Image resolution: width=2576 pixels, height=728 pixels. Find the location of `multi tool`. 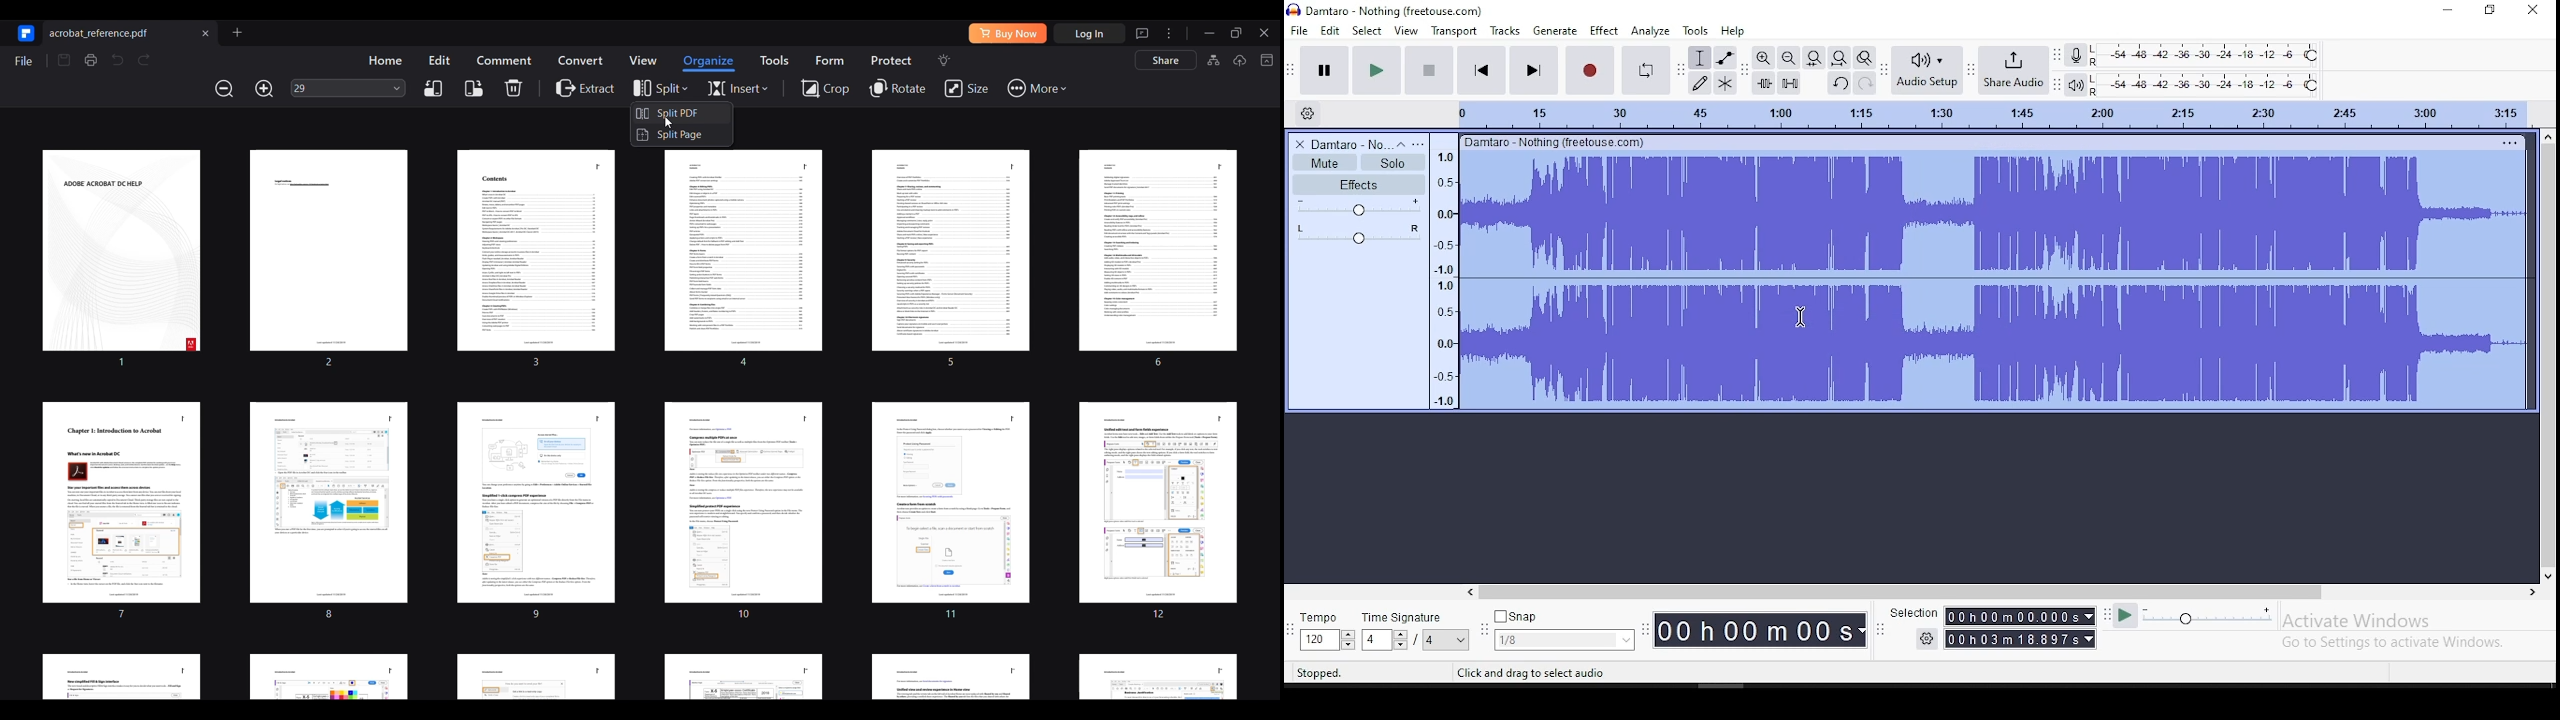

multi tool is located at coordinates (1725, 83).